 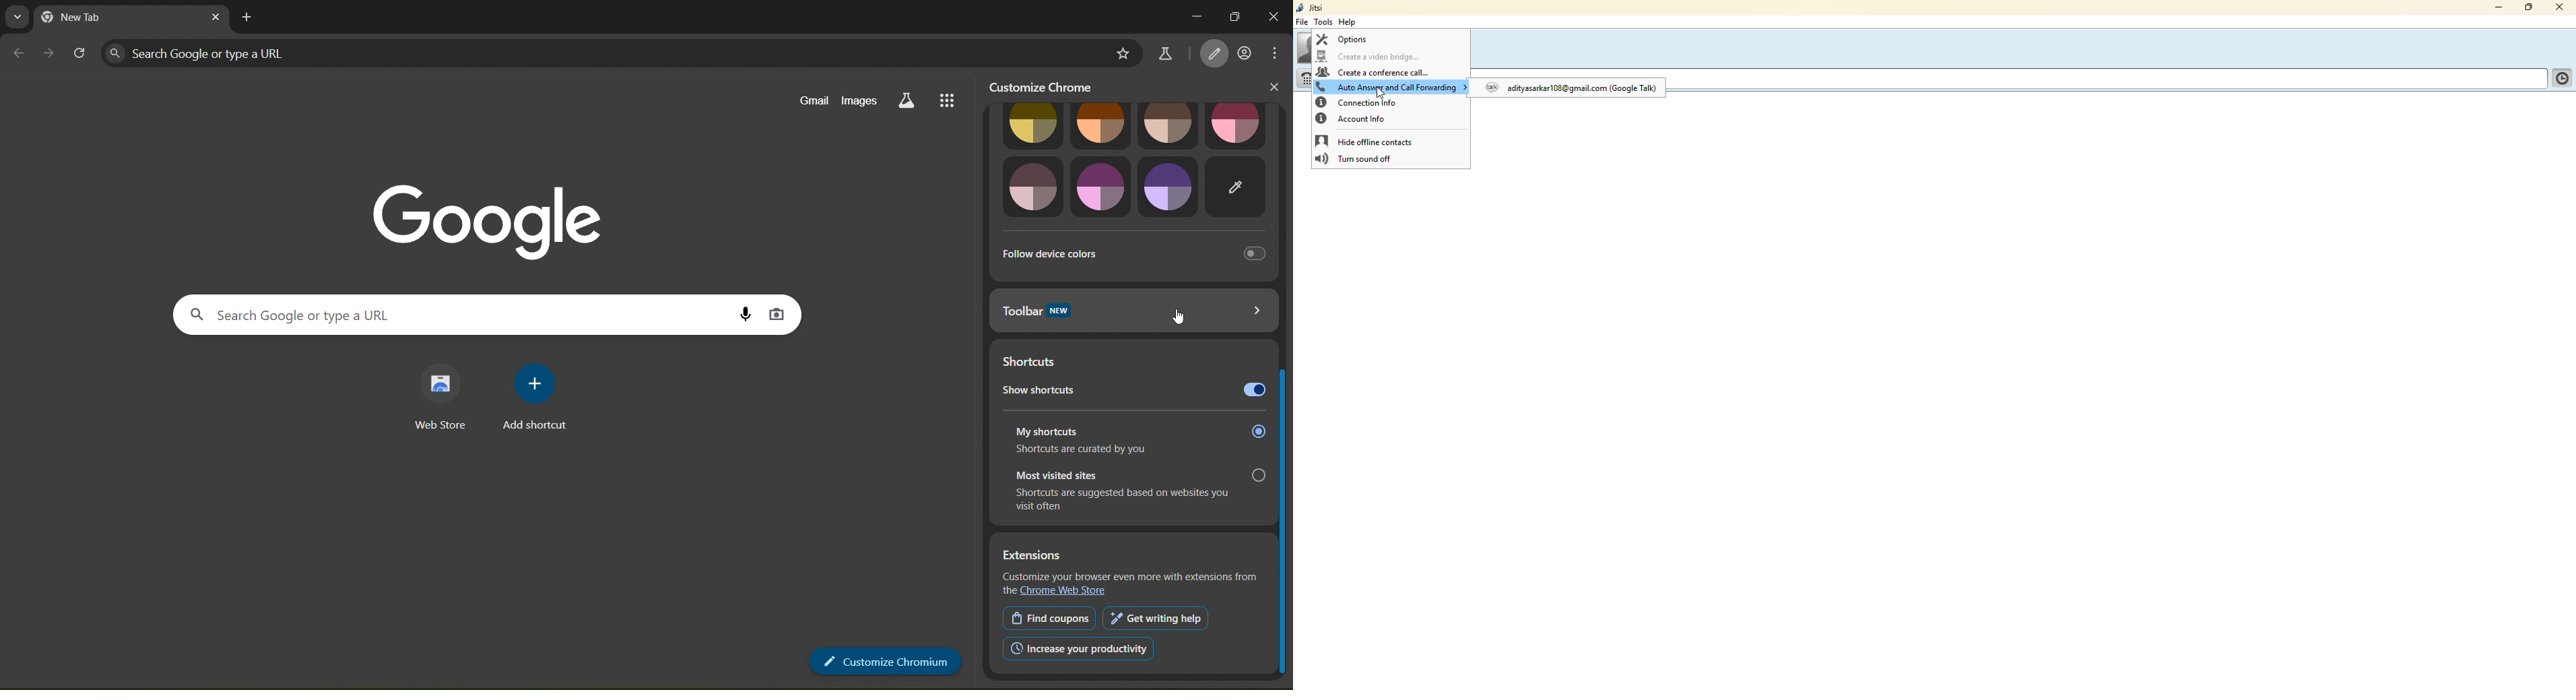 What do you see at coordinates (2497, 8) in the screenshot?
I see `minimize` at bounding box center [2497, 8].